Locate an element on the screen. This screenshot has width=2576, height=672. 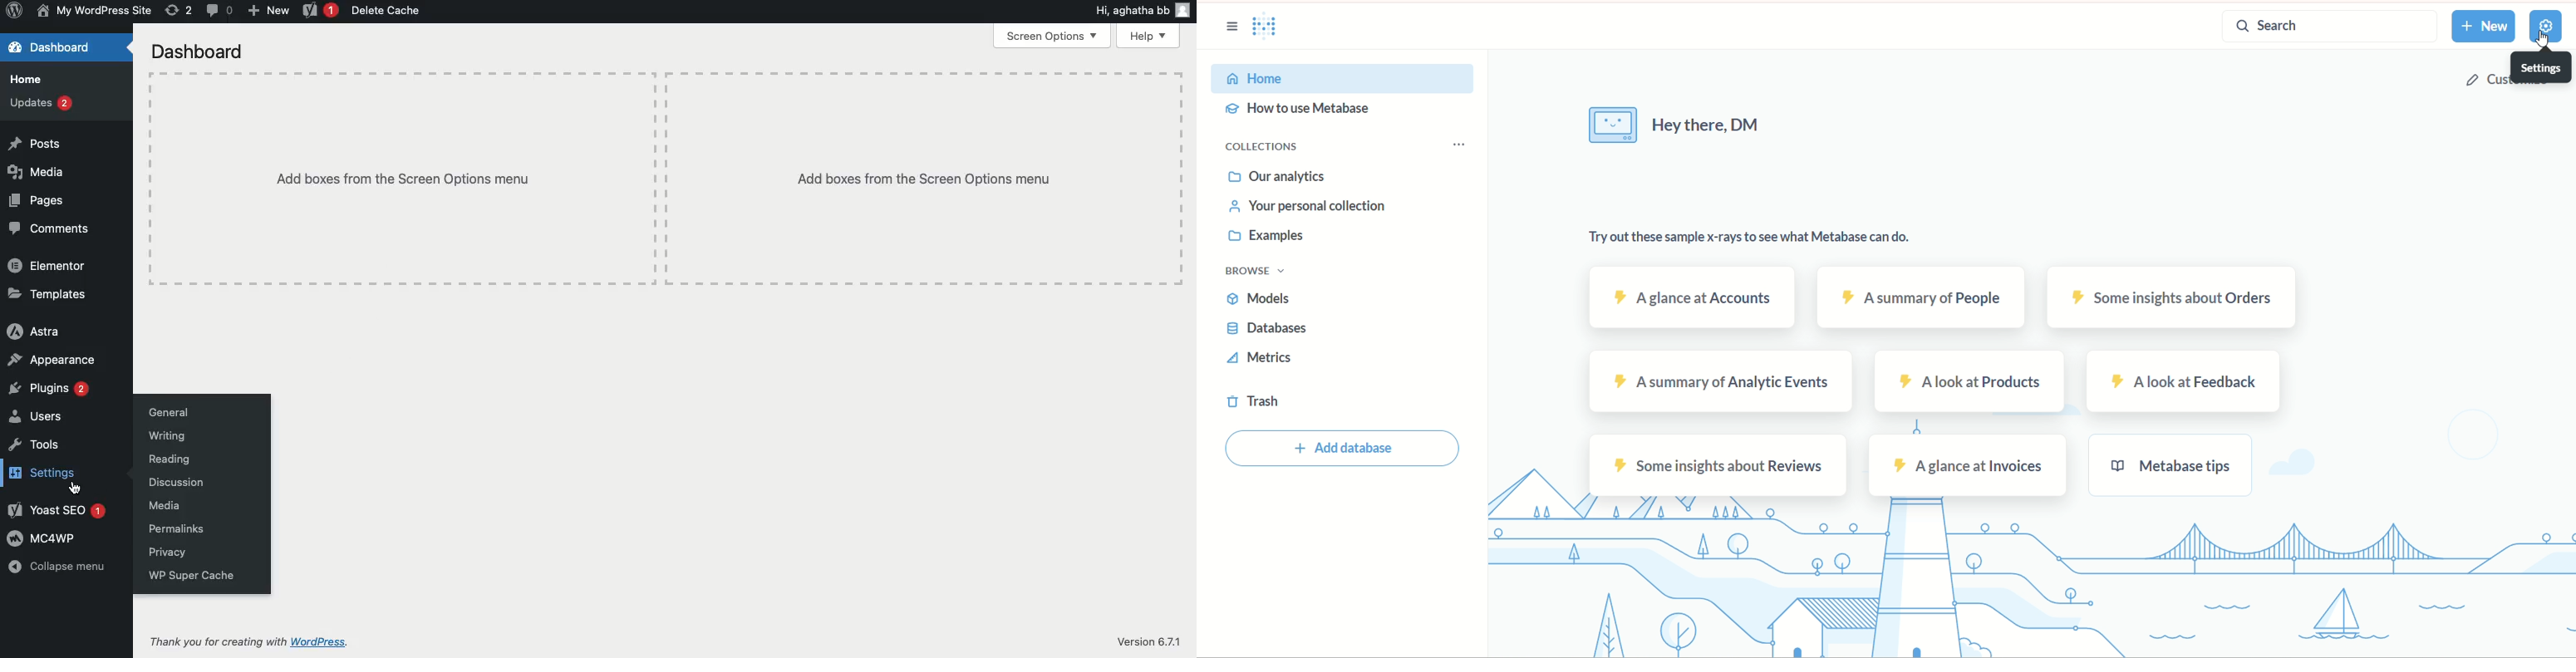
Permalinks is located at coordinates (173, 528).